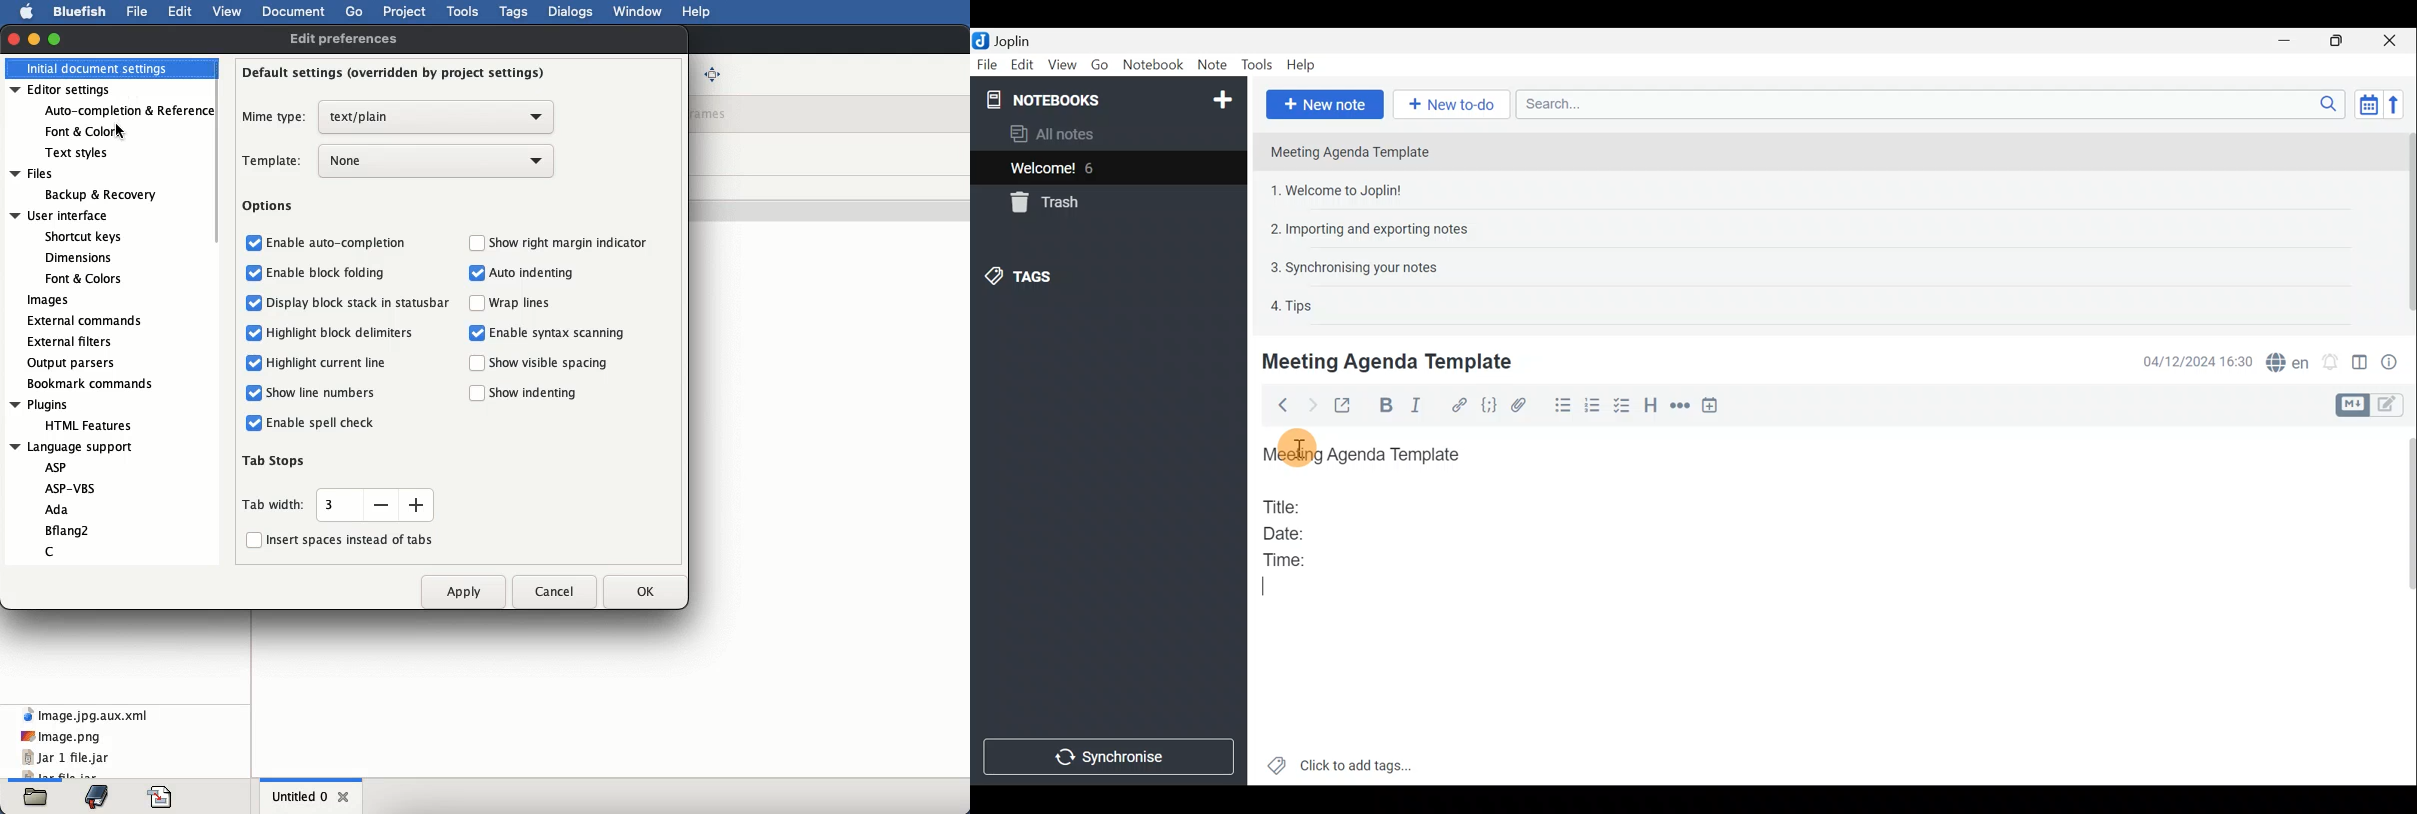 This screenshot has width=2436, height=840. Describe the element at coordinates (2391, 406) in the screenshot. I see `Toggle editors` at that location.